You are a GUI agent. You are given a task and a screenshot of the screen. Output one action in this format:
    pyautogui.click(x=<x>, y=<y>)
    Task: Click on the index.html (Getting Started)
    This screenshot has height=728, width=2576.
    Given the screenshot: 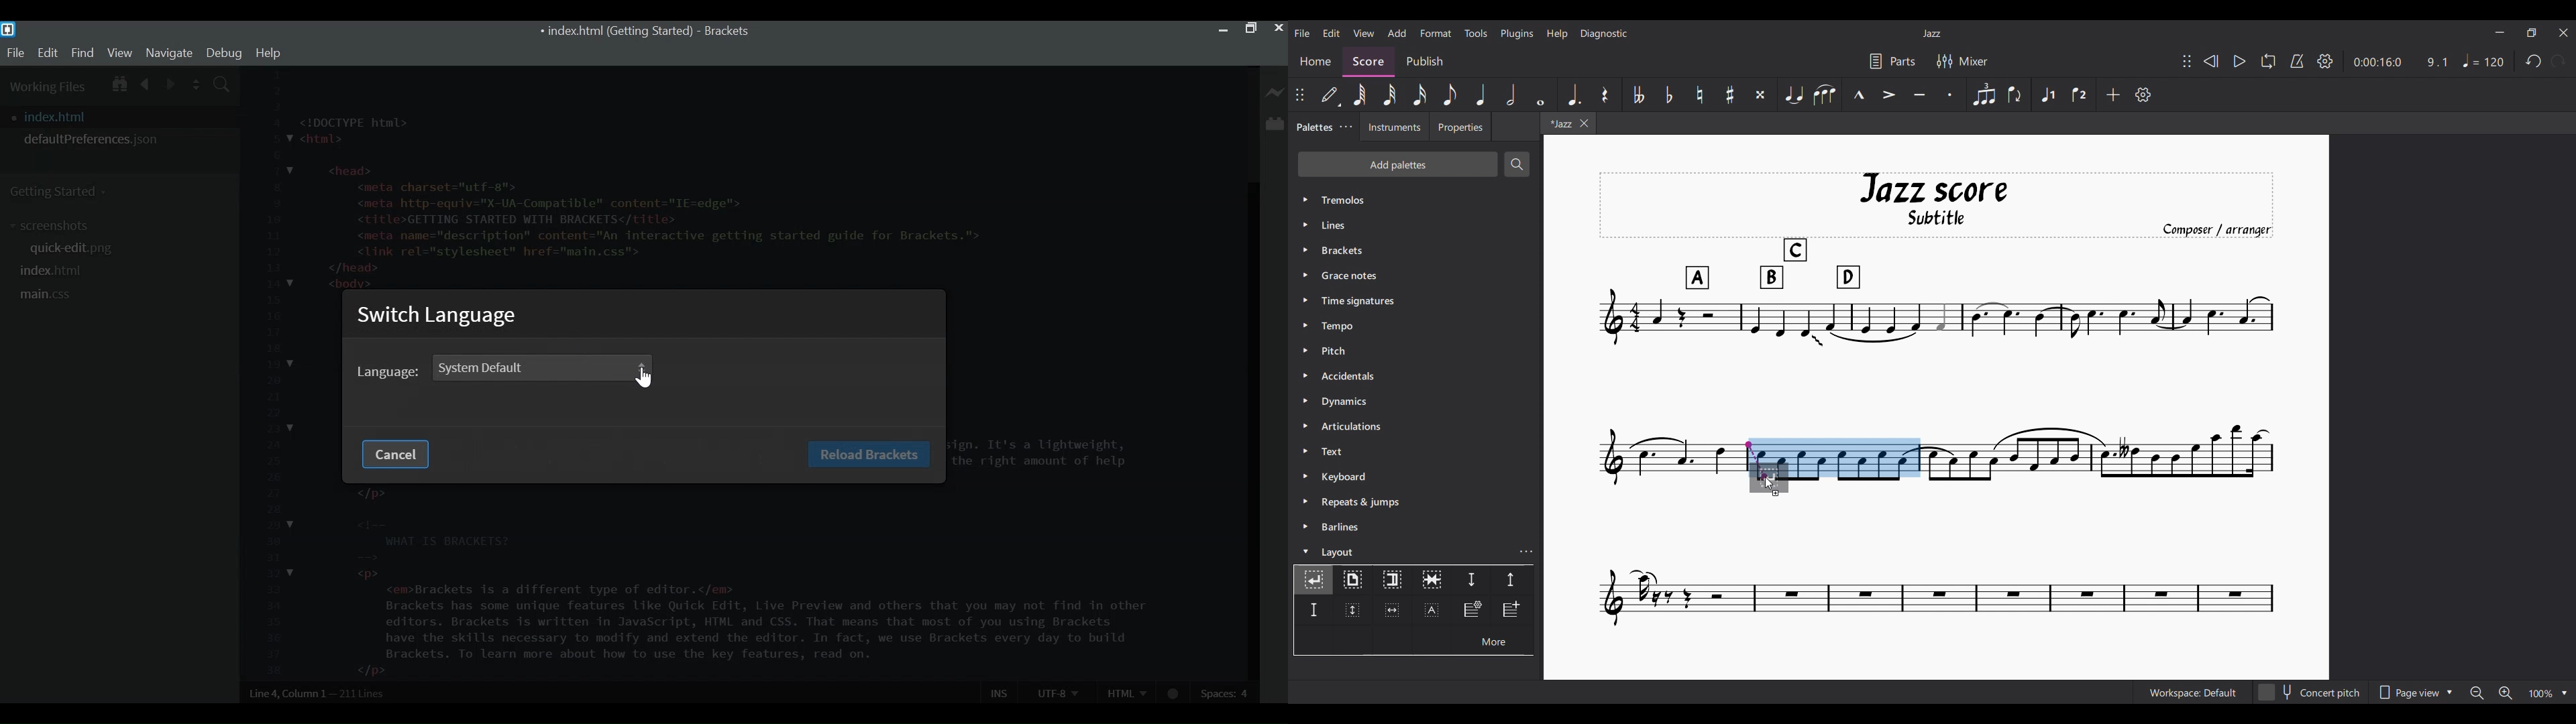 What is the action you would take?
    pyautogui.click(x=614, y=32)
    